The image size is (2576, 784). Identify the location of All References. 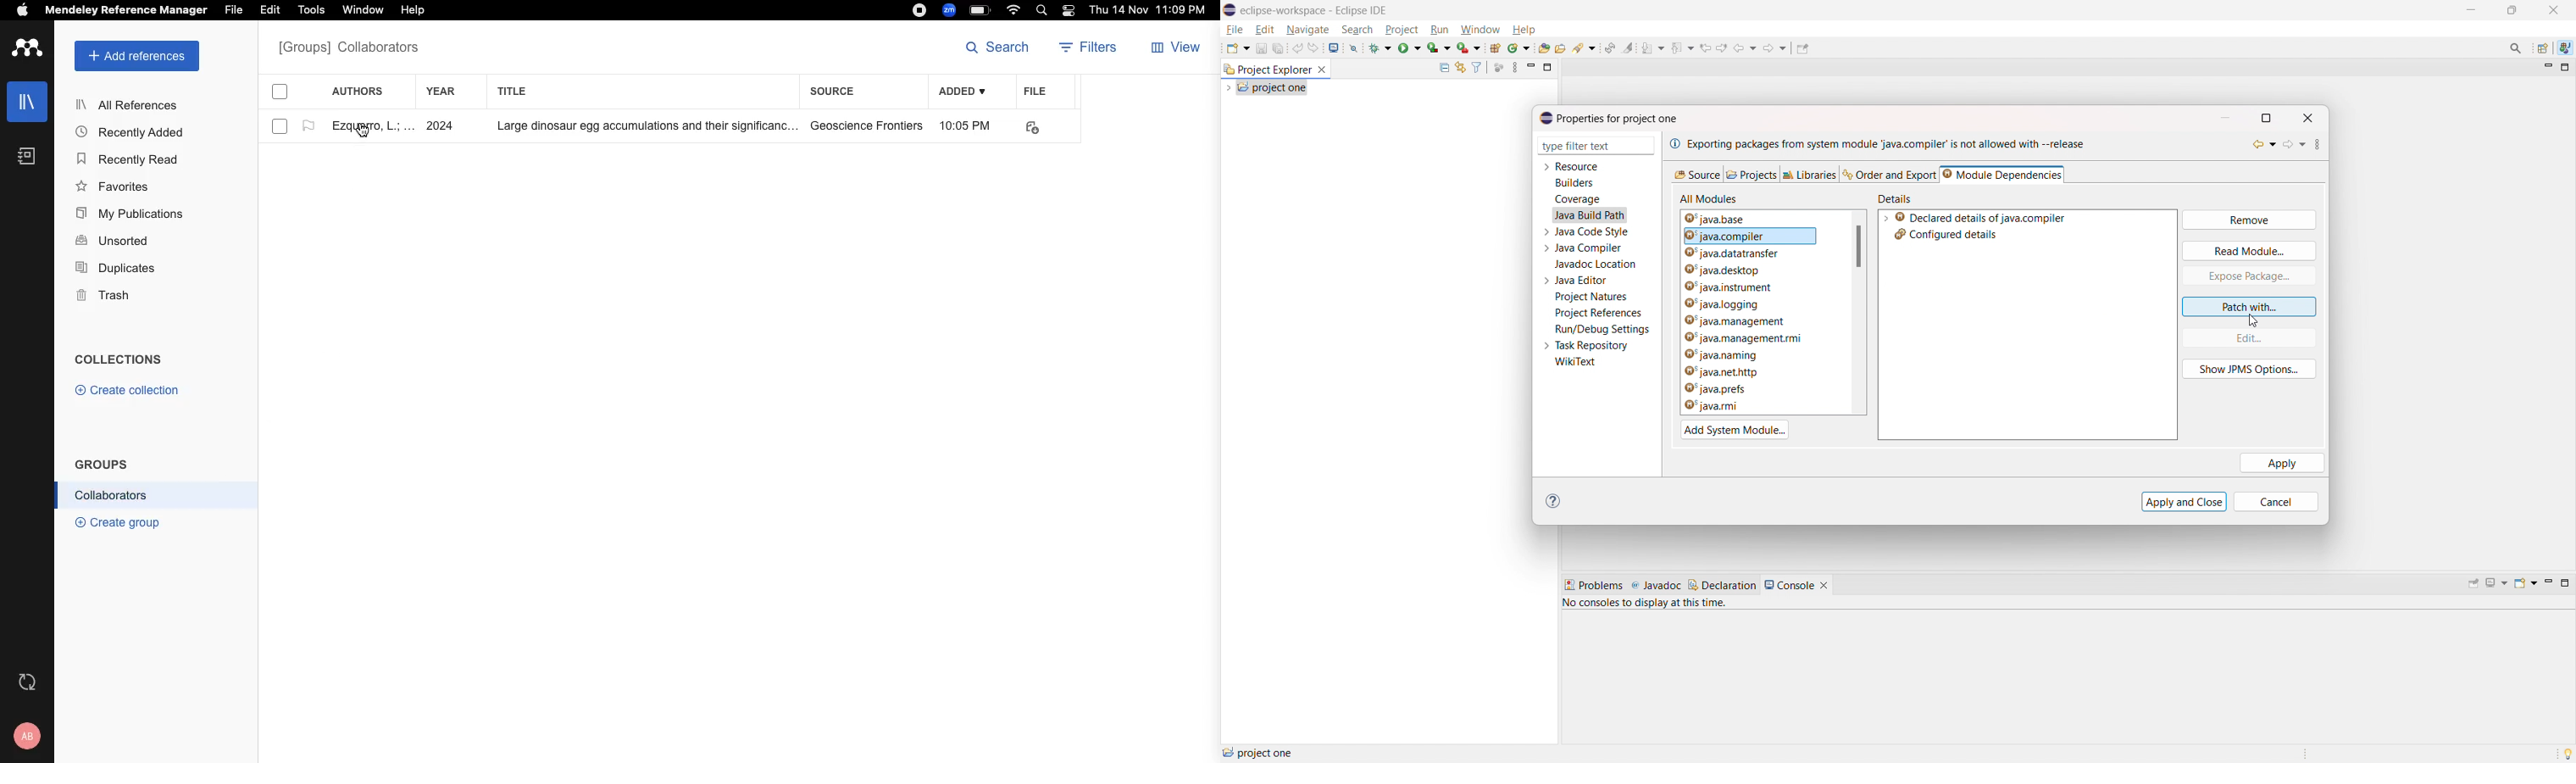
(130, 104).